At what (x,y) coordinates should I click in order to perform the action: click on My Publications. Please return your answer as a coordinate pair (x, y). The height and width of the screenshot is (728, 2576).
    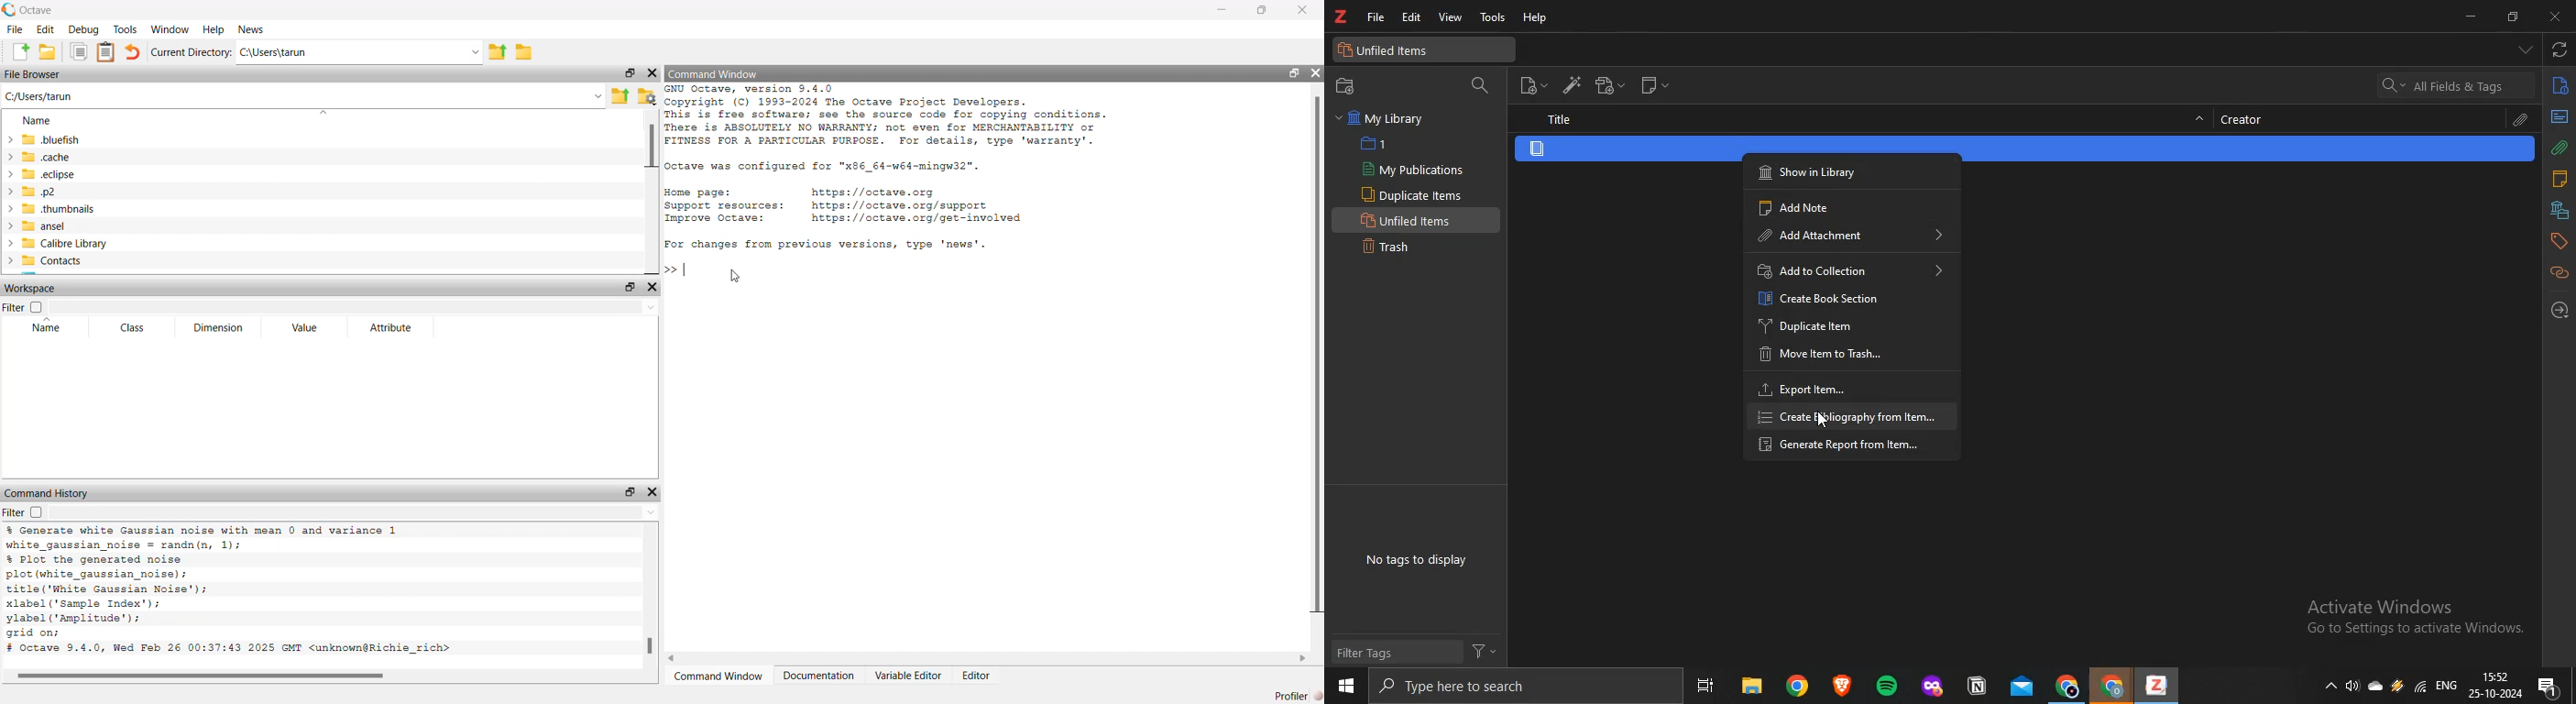
    Looking at the image, I should click on (1412, 170).